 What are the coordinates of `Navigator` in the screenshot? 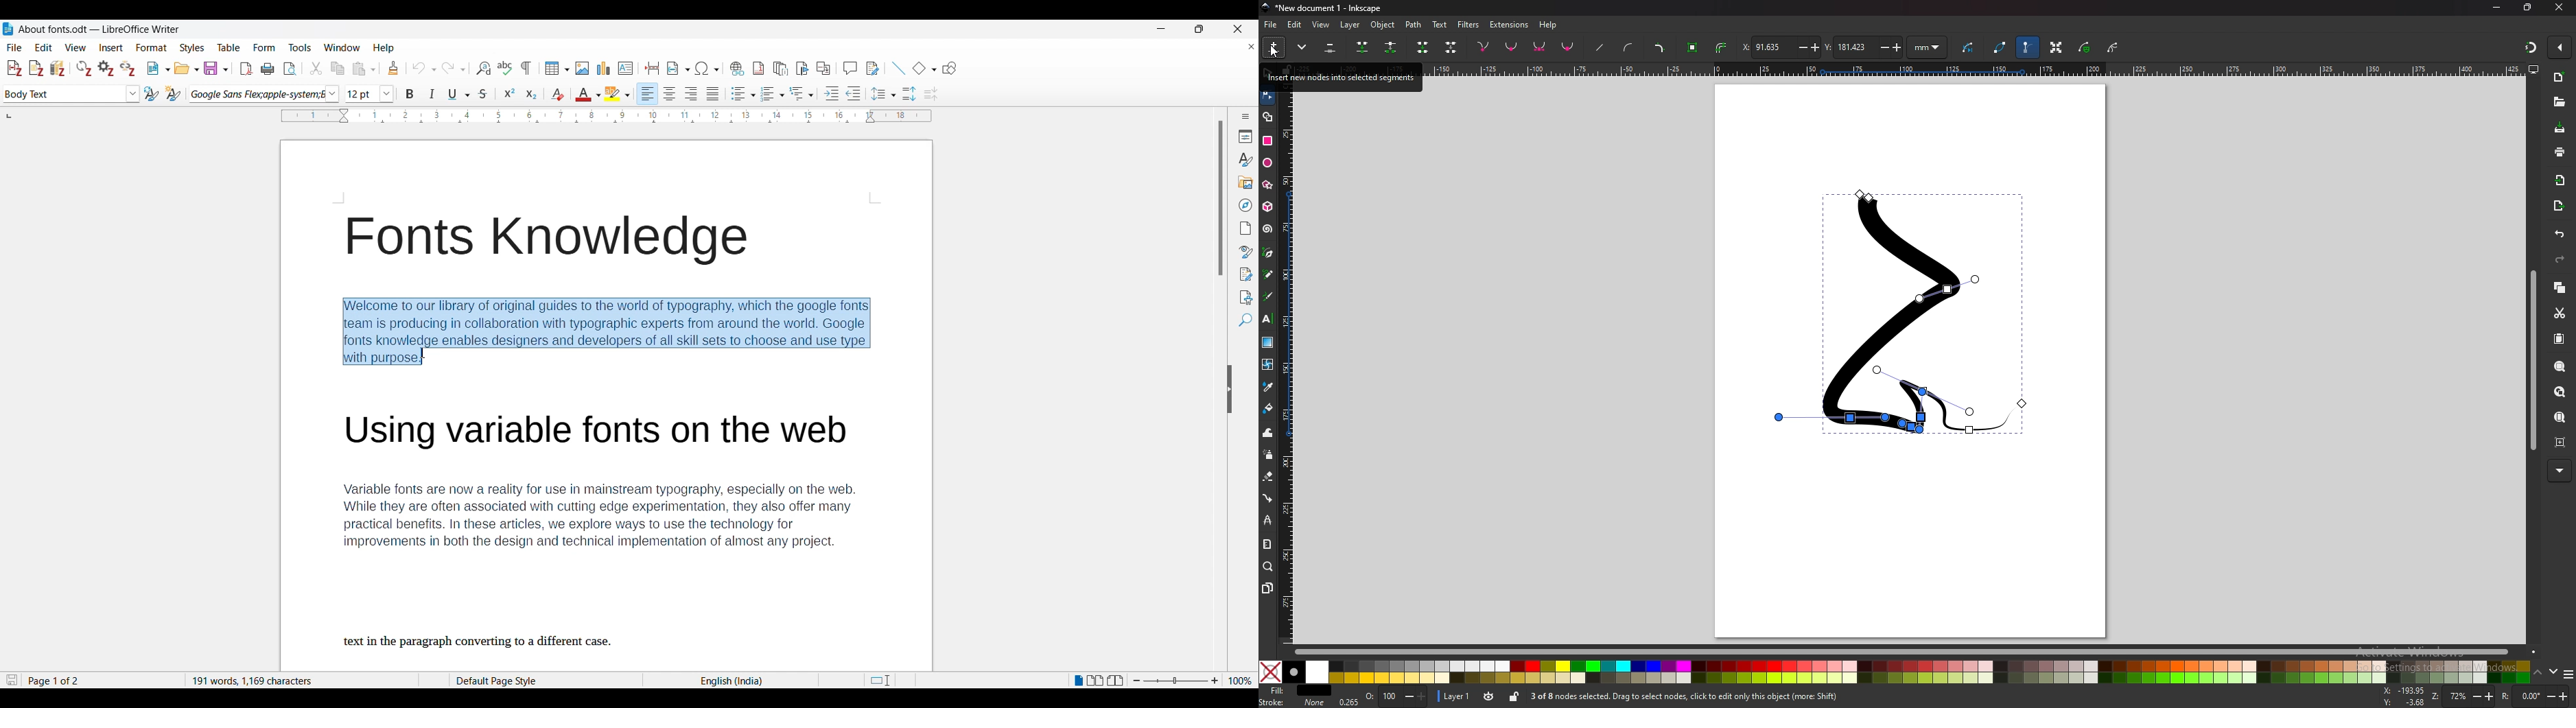 It's located at (1246, 205).